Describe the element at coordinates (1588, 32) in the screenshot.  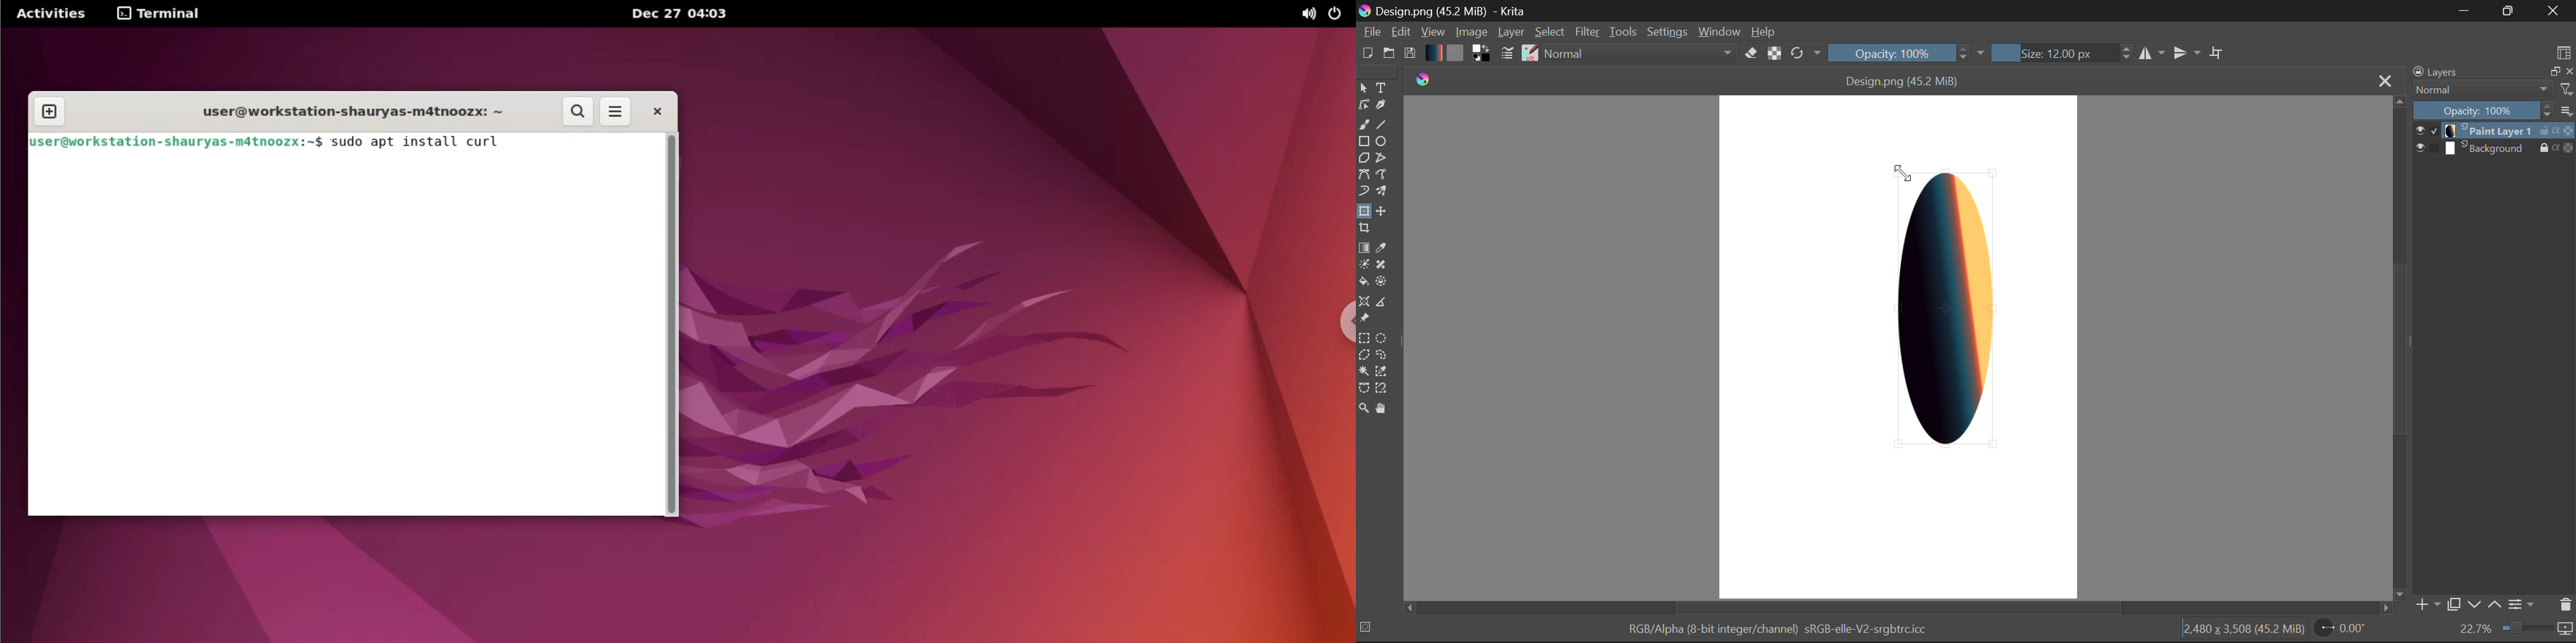
I see `Filter` at that location.